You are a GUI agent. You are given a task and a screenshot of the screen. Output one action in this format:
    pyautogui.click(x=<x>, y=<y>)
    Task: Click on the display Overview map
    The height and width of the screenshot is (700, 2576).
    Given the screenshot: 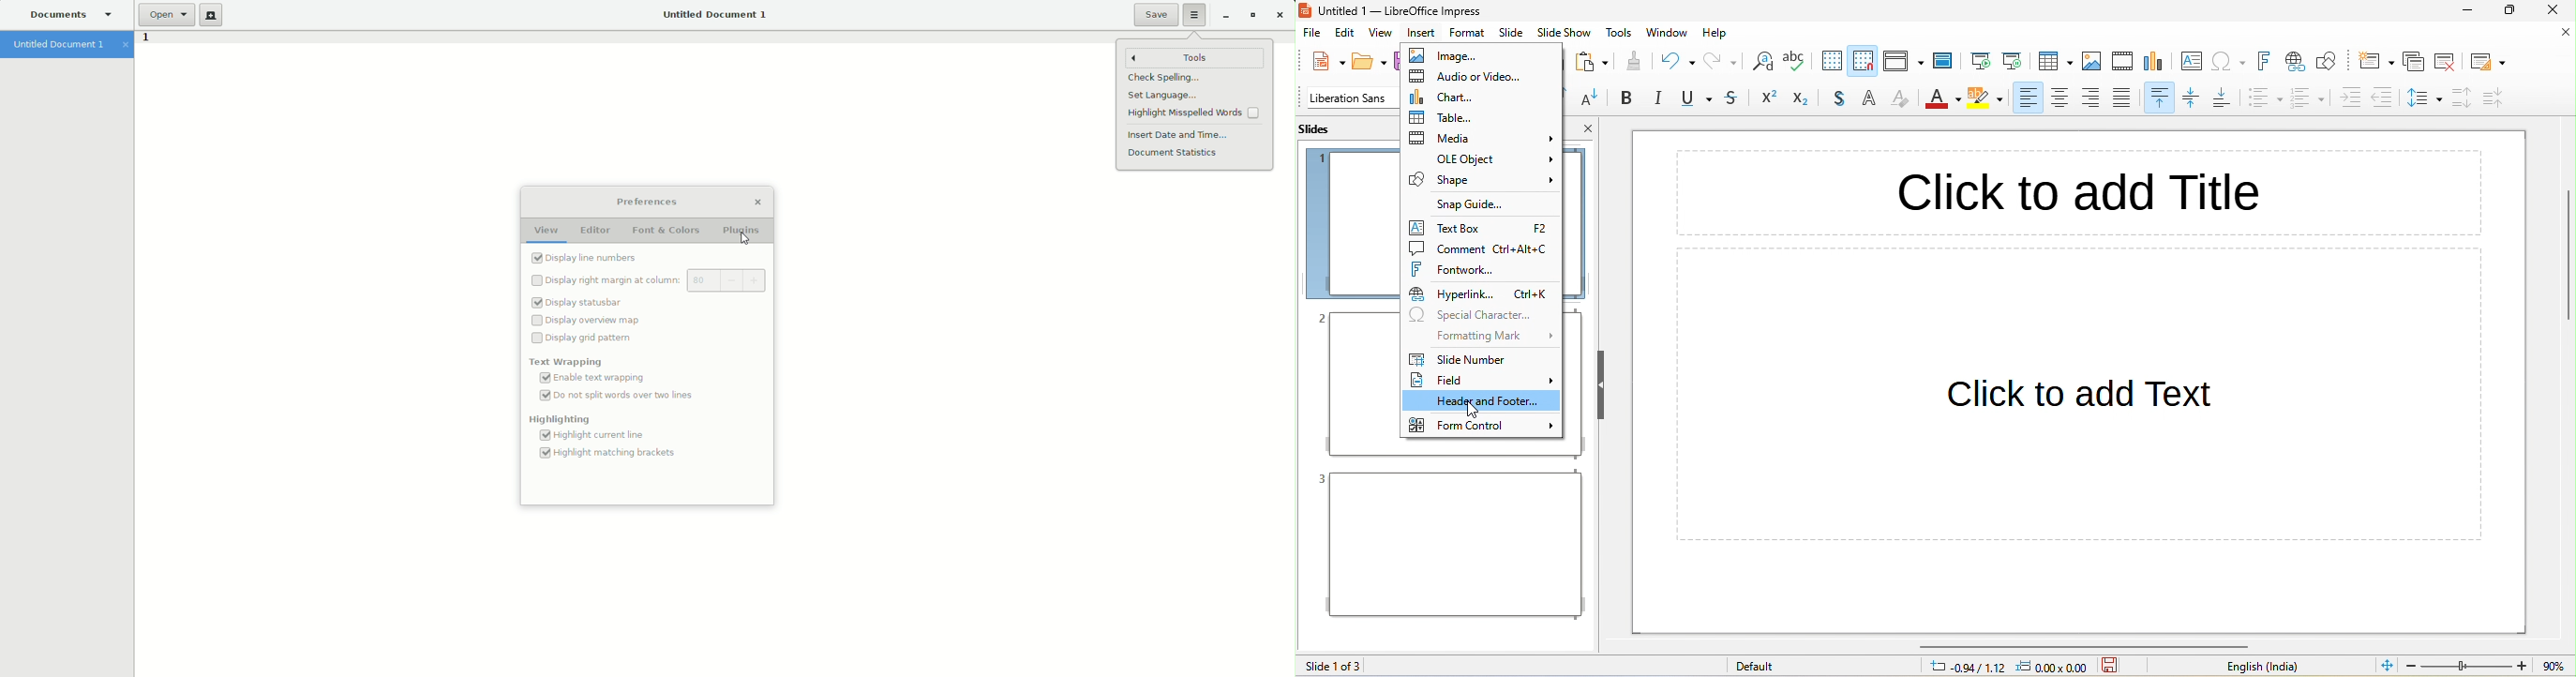 What is the action you would take?
    pyautogui.click(x=590, y=319)
    